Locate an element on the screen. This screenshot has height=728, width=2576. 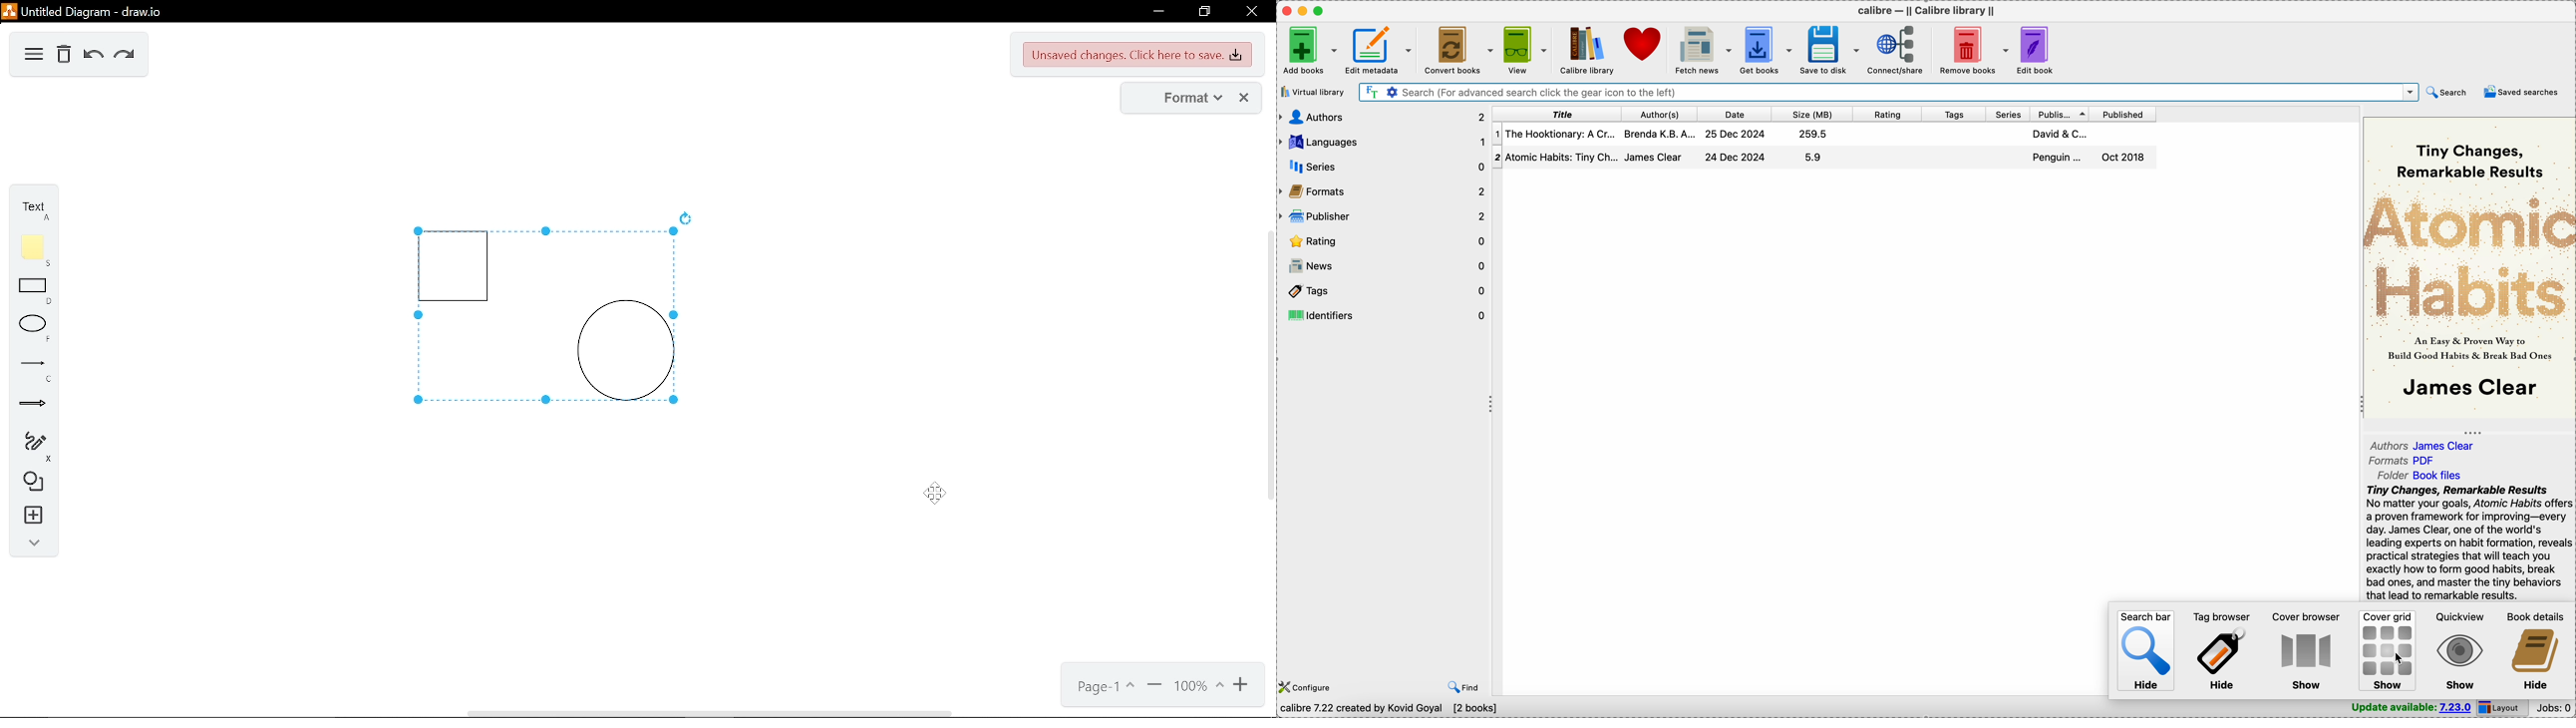
toggle expand/contract is located at coordinates (1492, 405).